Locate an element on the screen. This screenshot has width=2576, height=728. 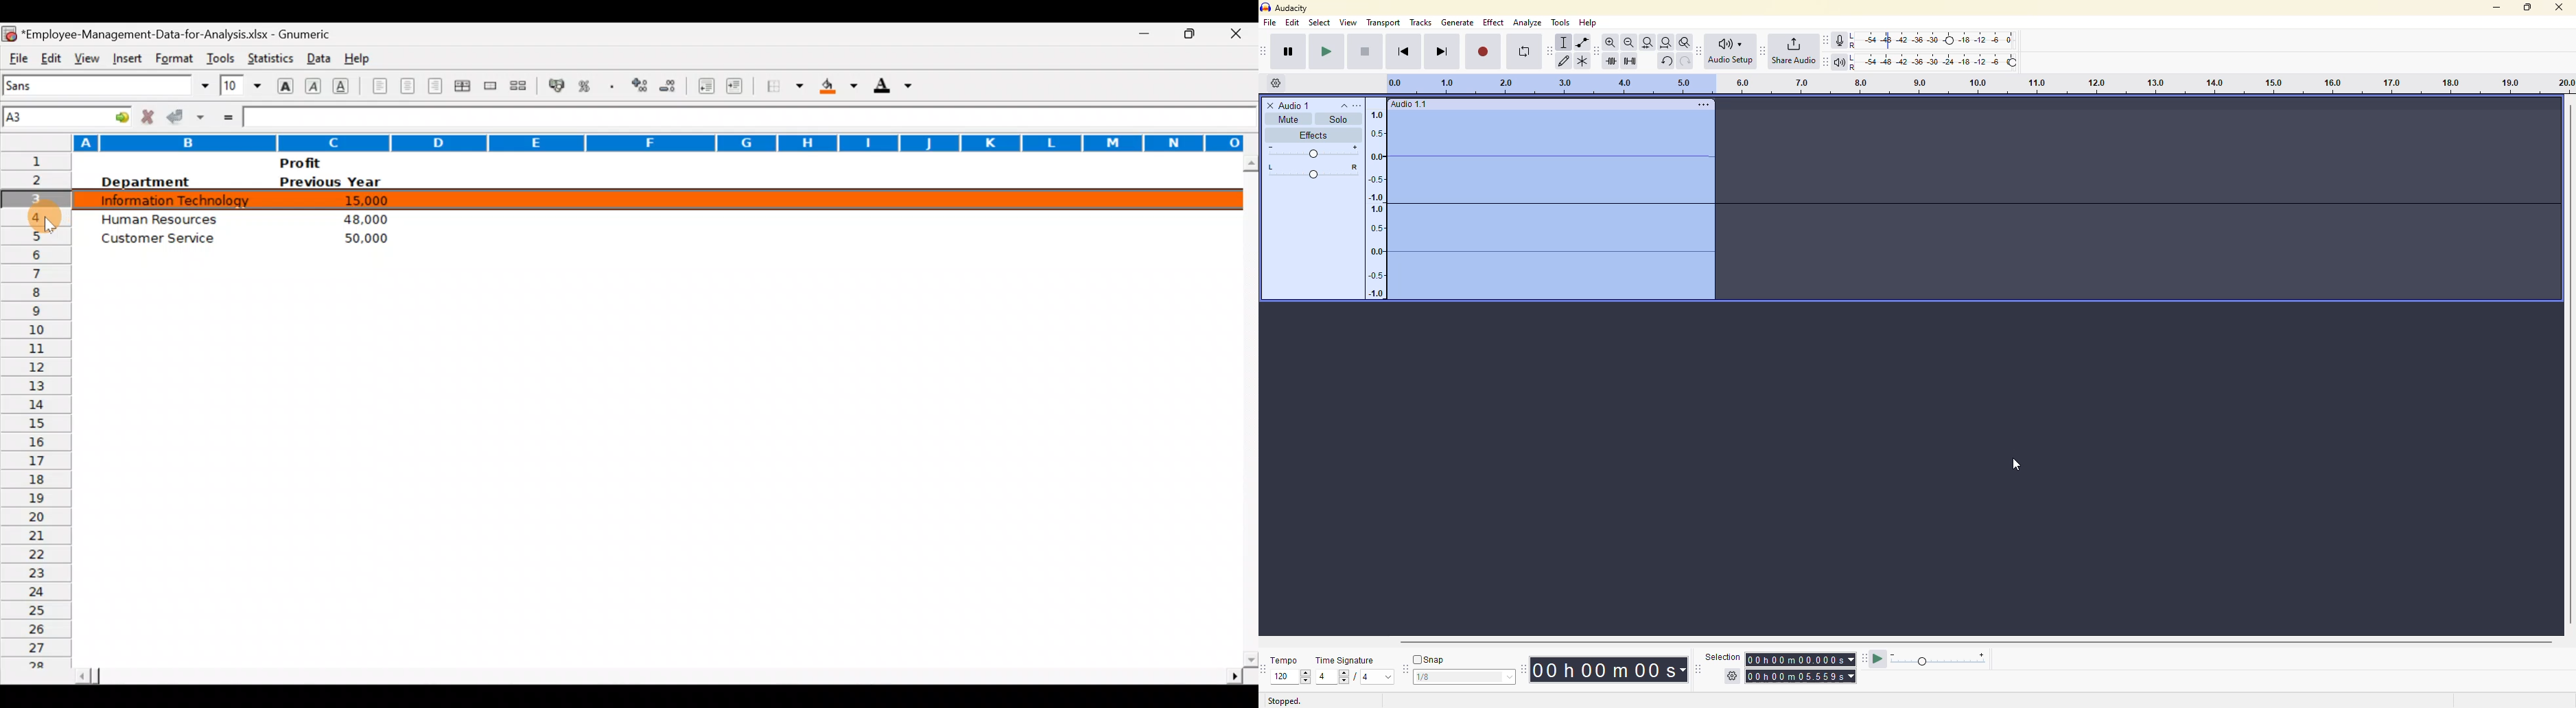
solo is located at coordinates (1338, 119).